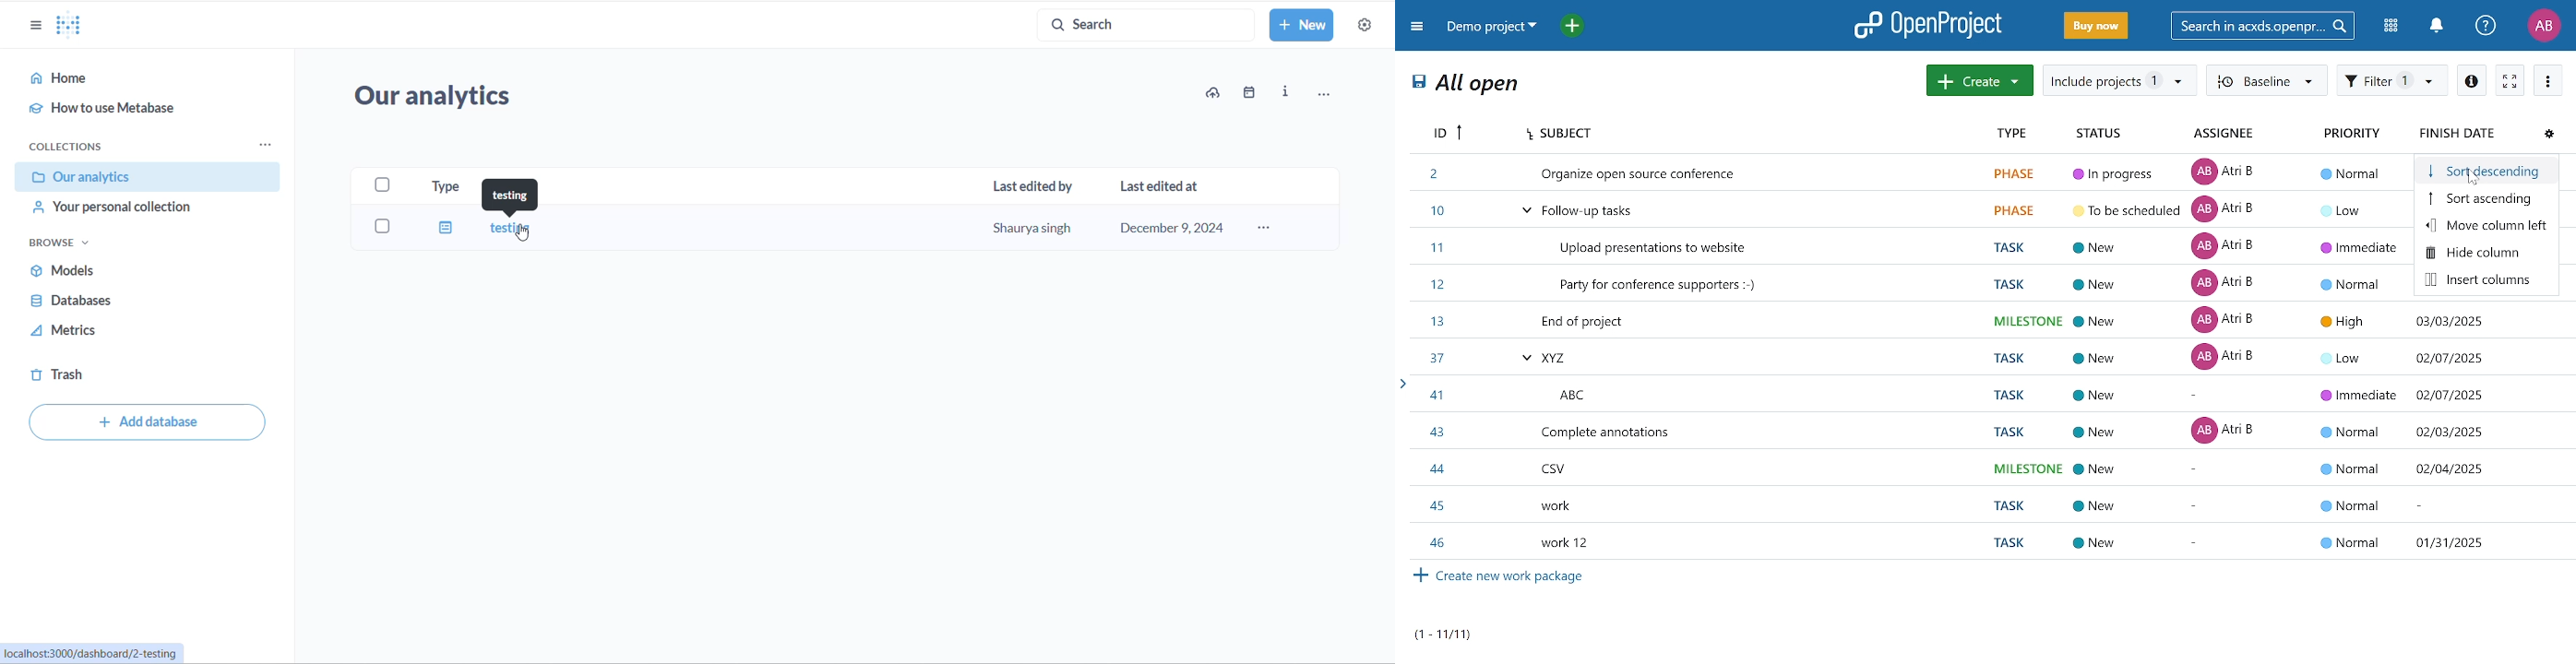 This screenshot has width=2576, height=672. What do you see at coordinates (1031, 184) in the screenshot?
I see `last edited by` at bounding box center [1031, 184].